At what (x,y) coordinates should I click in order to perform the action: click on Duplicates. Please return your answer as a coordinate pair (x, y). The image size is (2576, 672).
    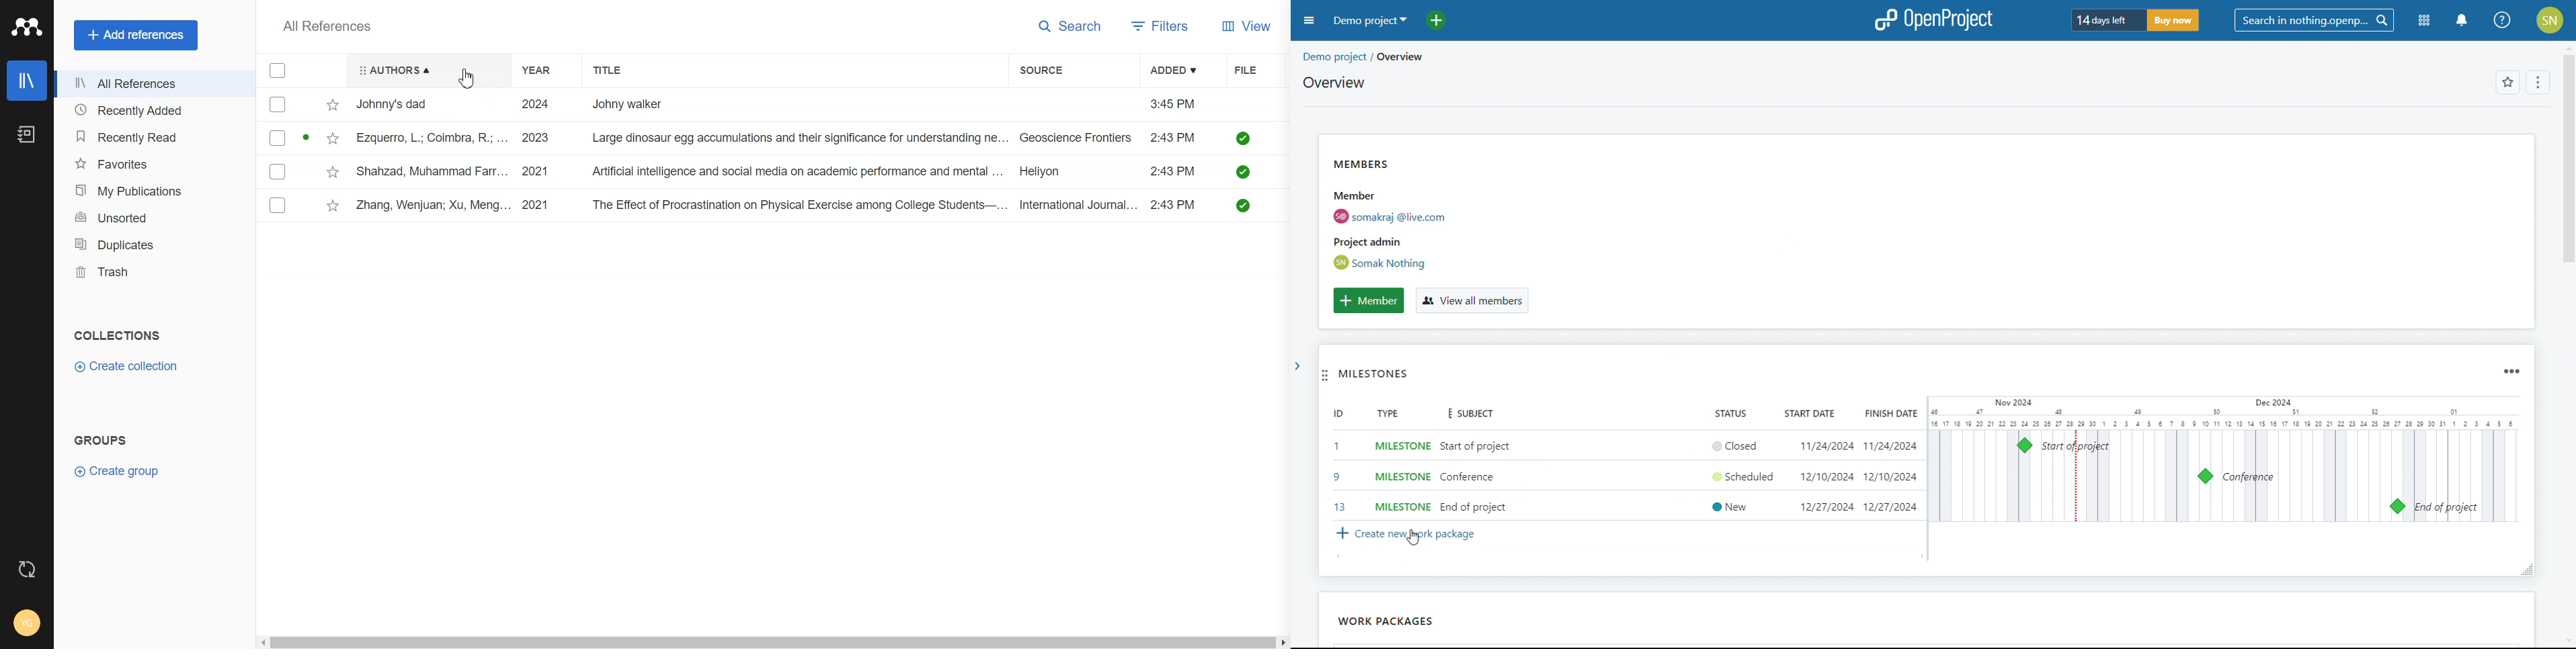
    Looking at the image, I should click on (149, 245).